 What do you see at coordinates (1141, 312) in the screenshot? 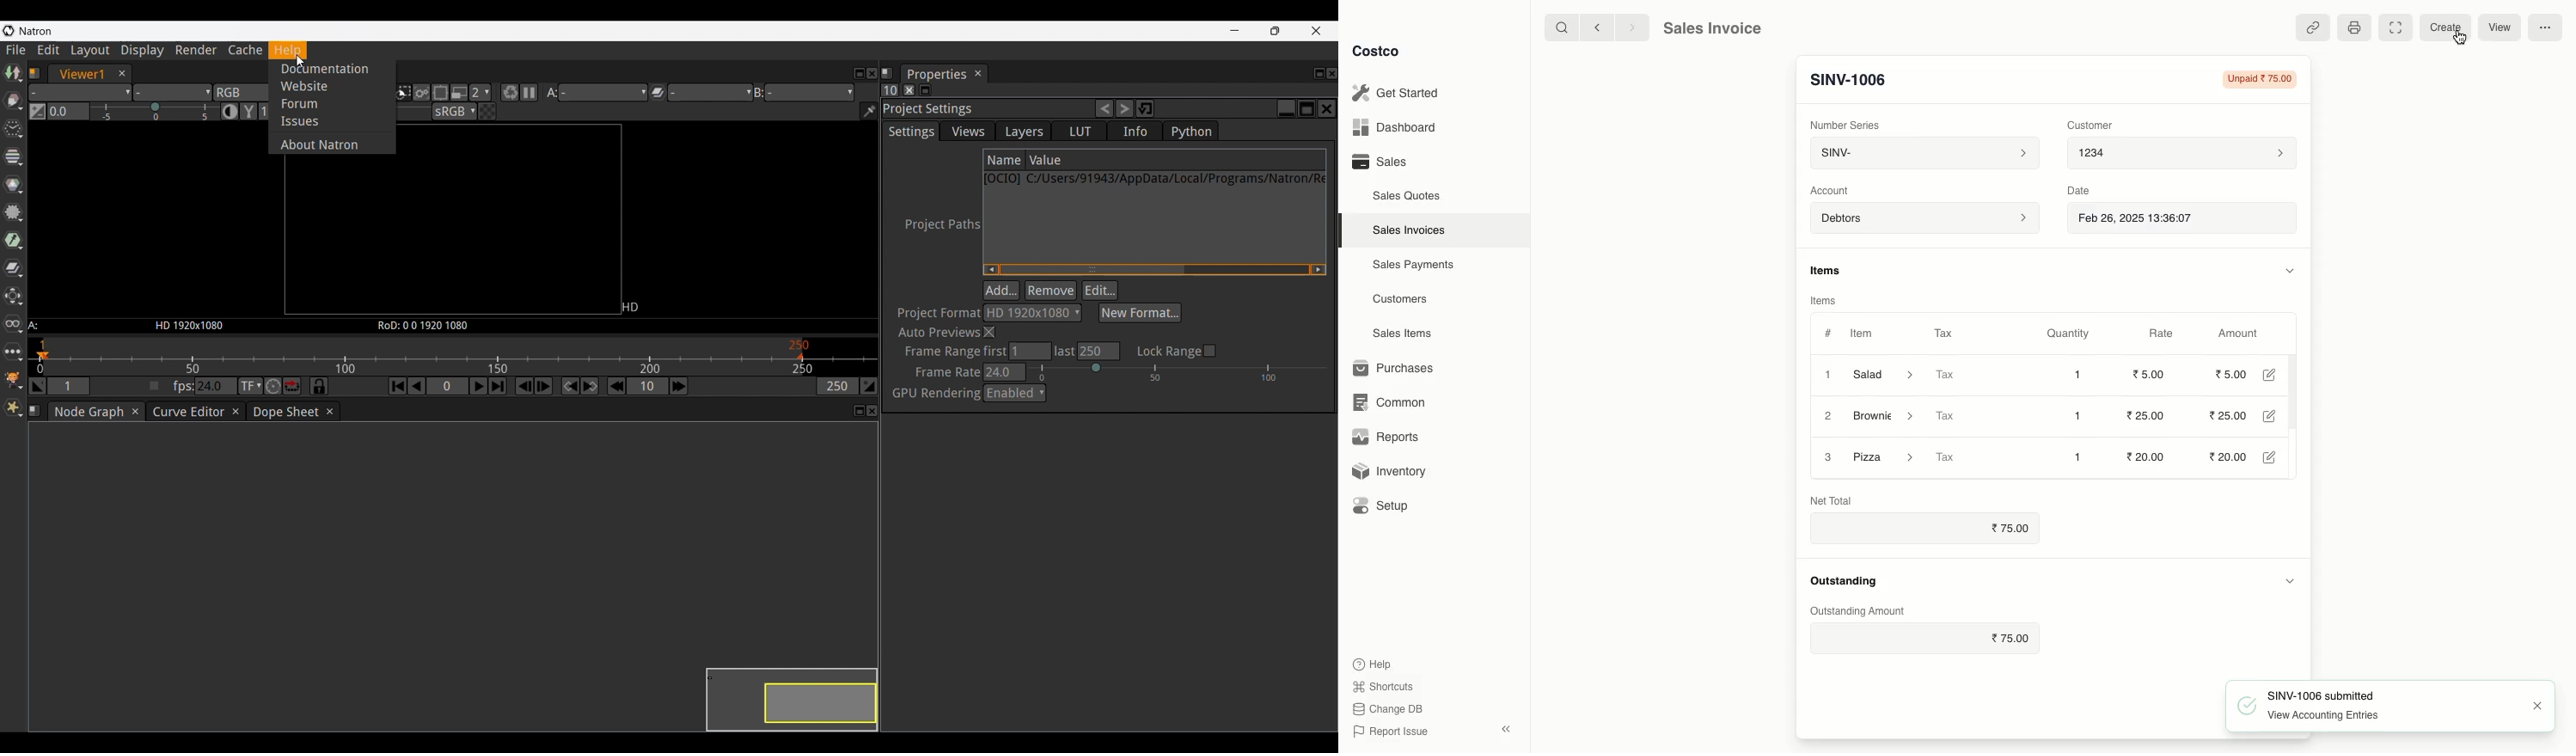
I see `Select new format` at bounding box center [1141, 312].